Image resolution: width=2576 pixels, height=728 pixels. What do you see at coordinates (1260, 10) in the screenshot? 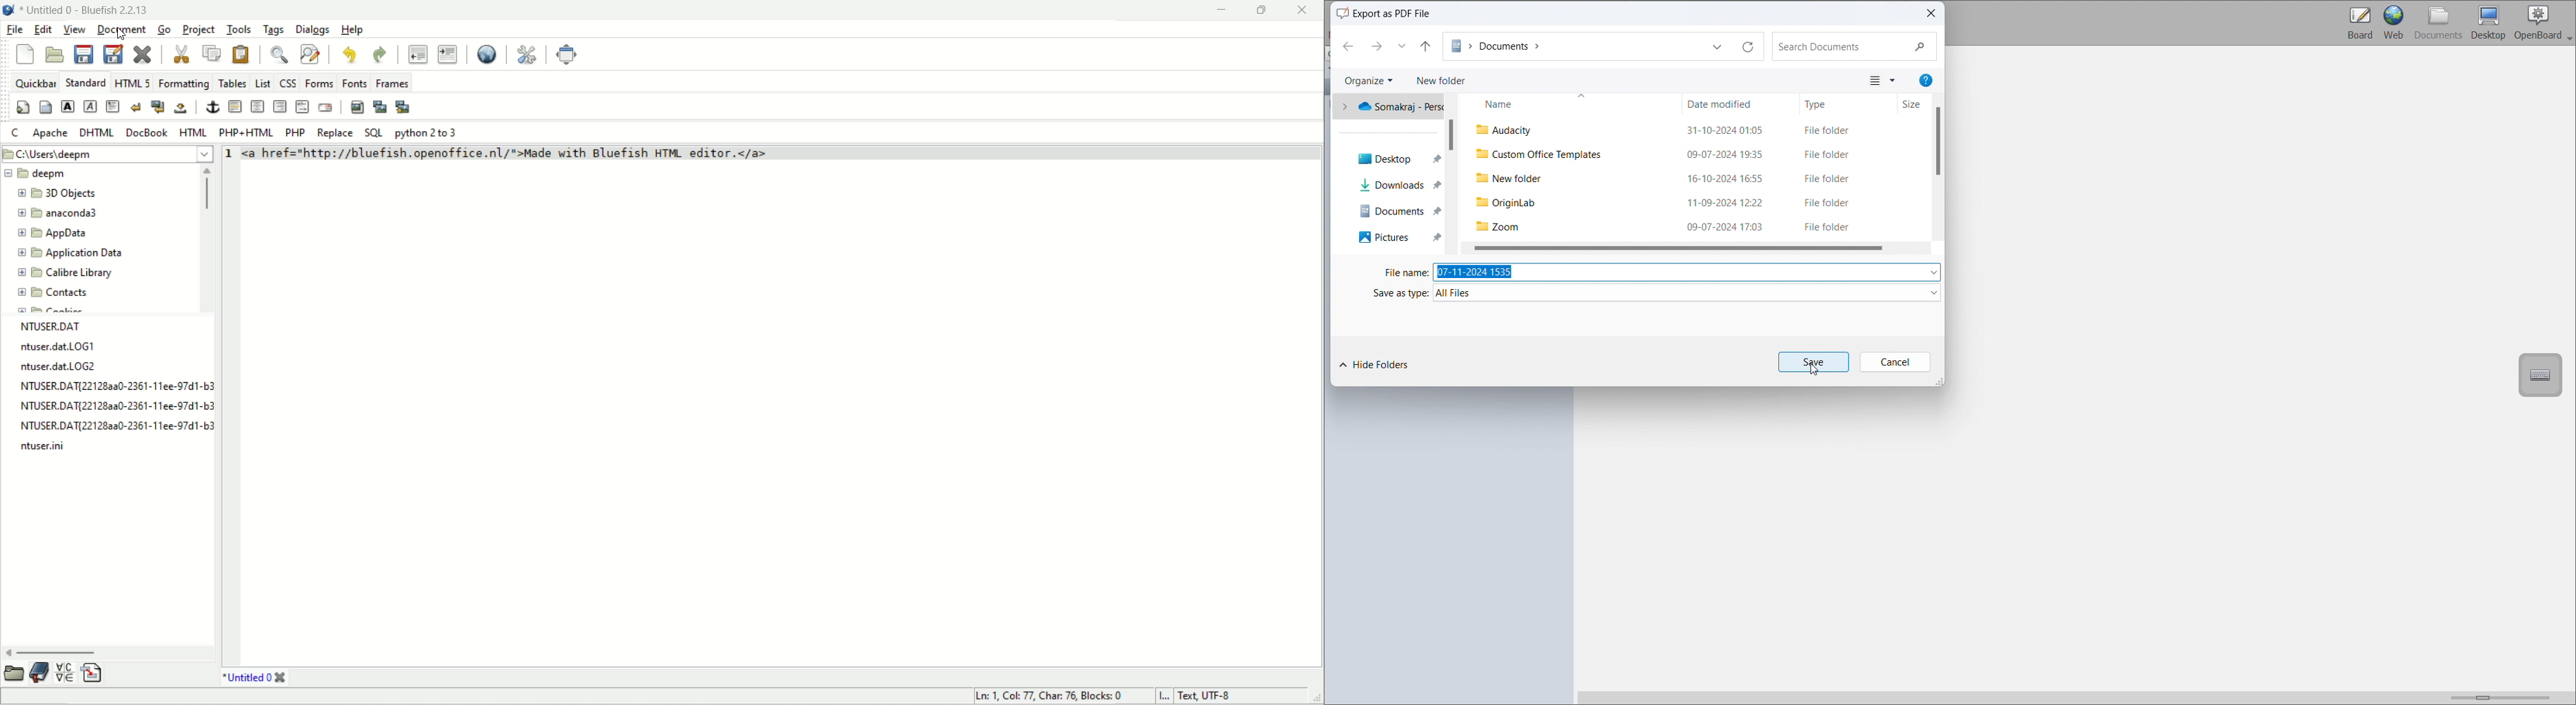
I see `maximize` at bounding box center [1260, 10].